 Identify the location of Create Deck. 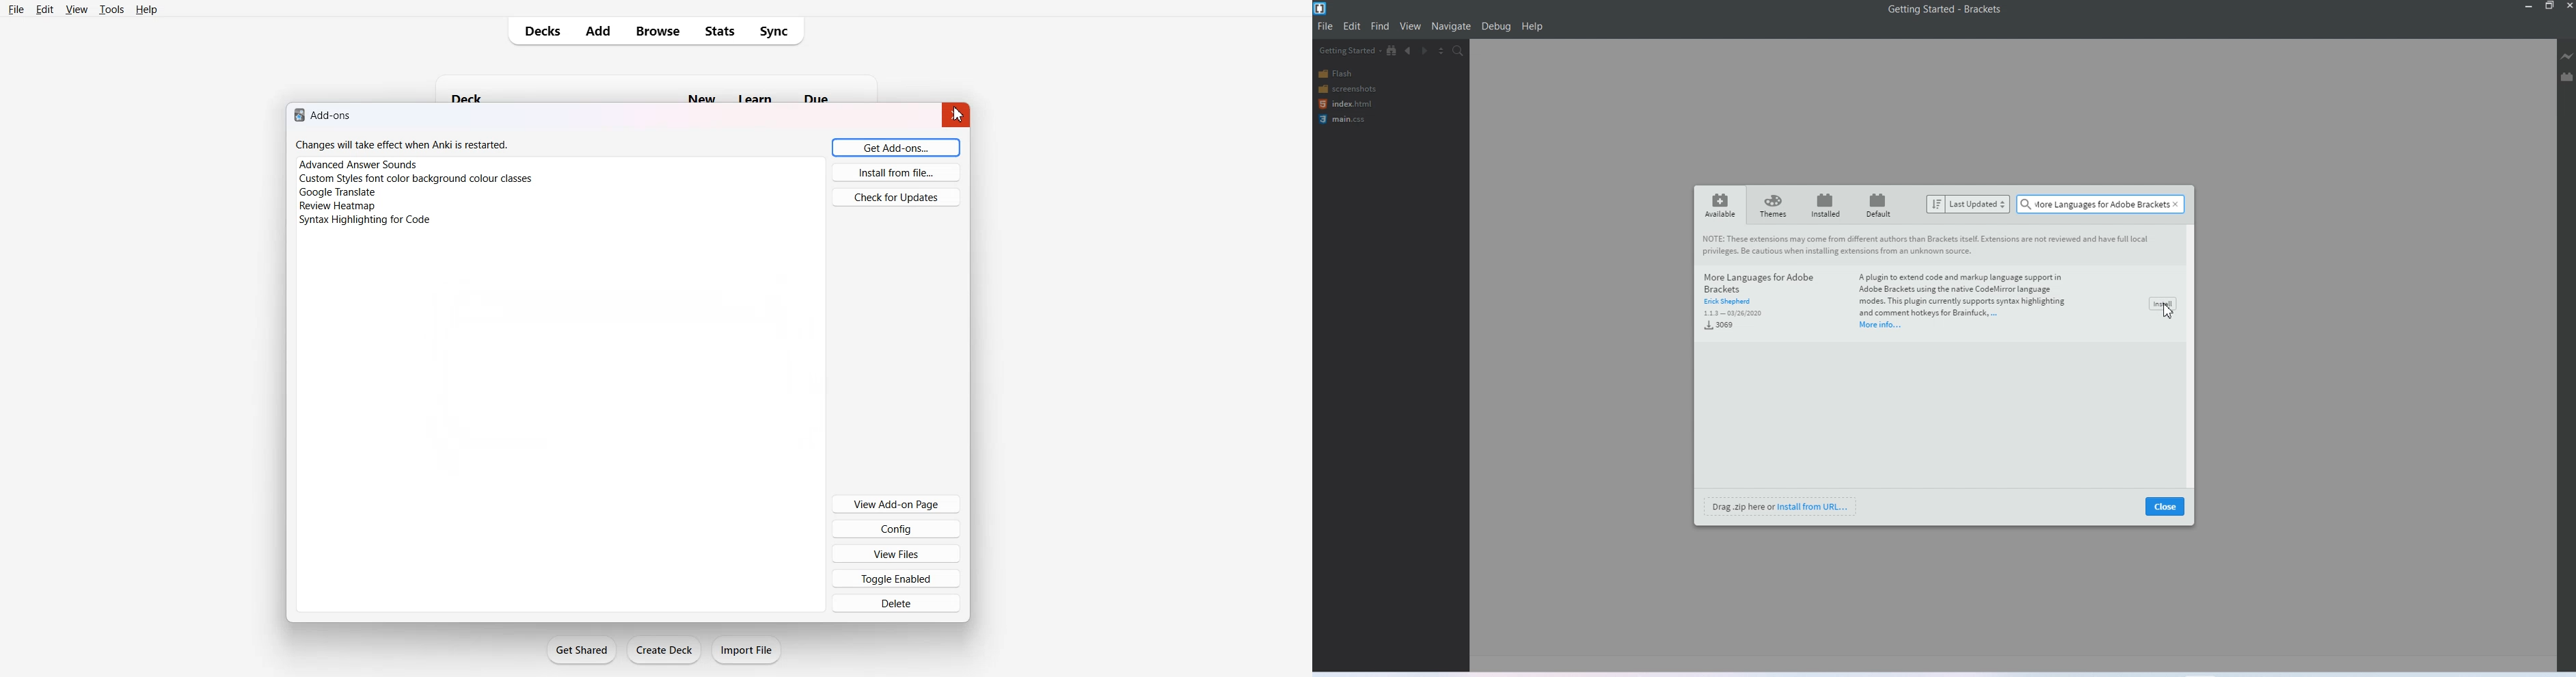
(664, 650).